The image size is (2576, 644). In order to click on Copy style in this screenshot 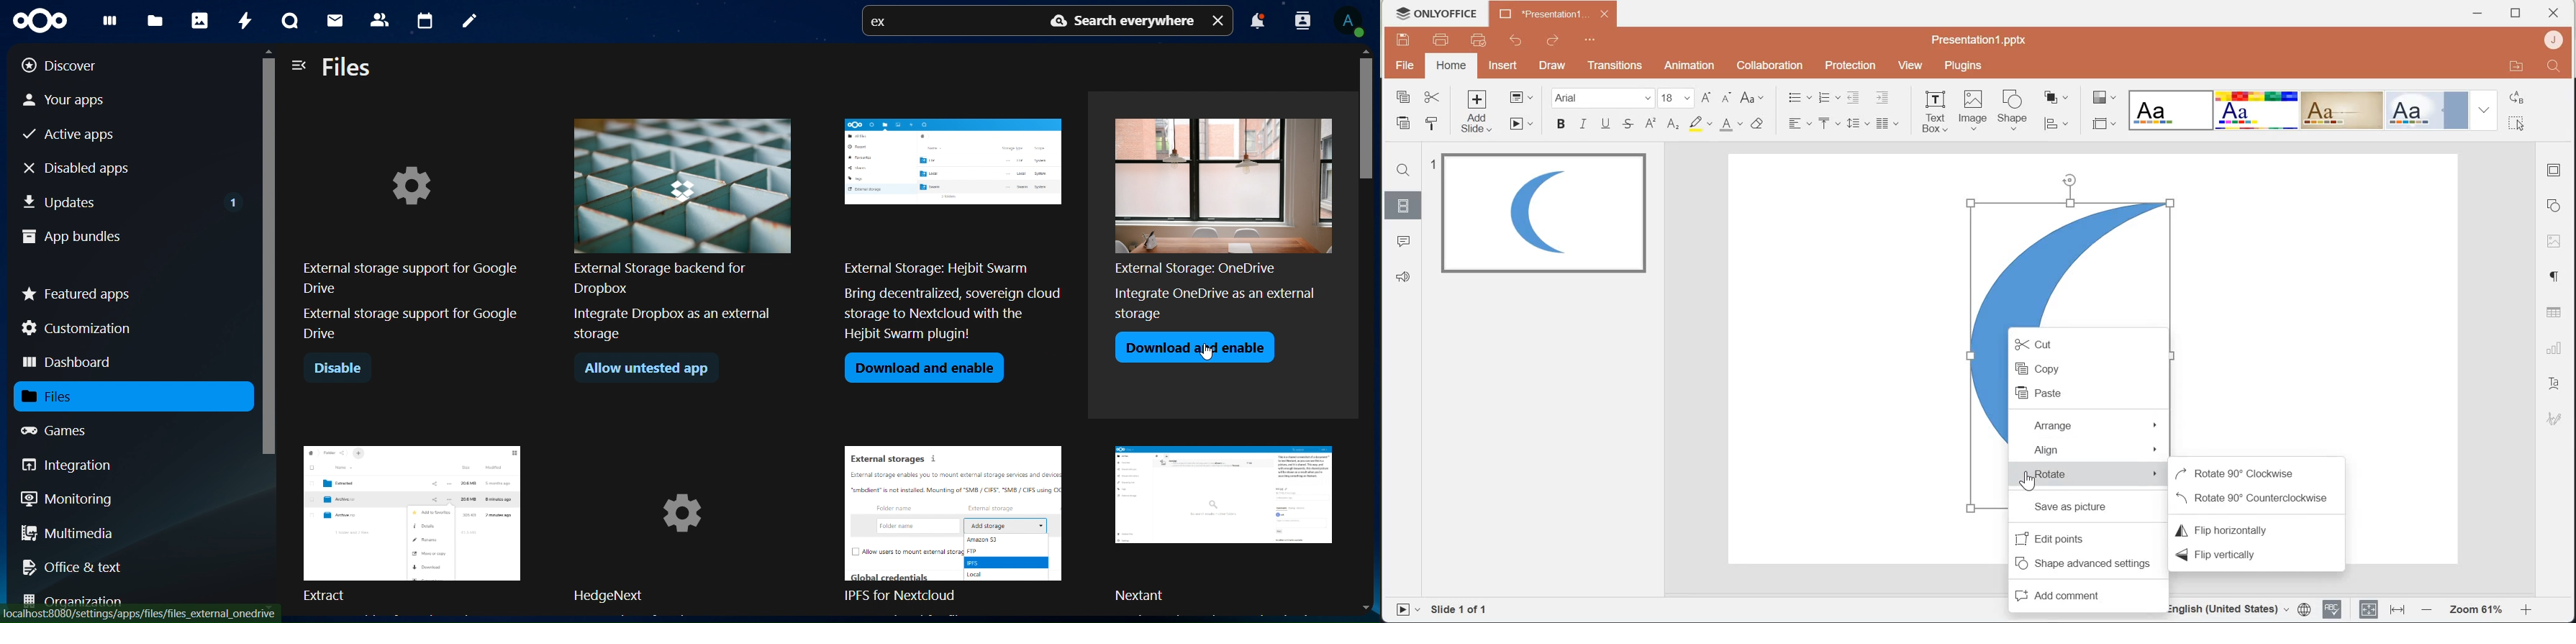, I will do `click(1436, 125)`.